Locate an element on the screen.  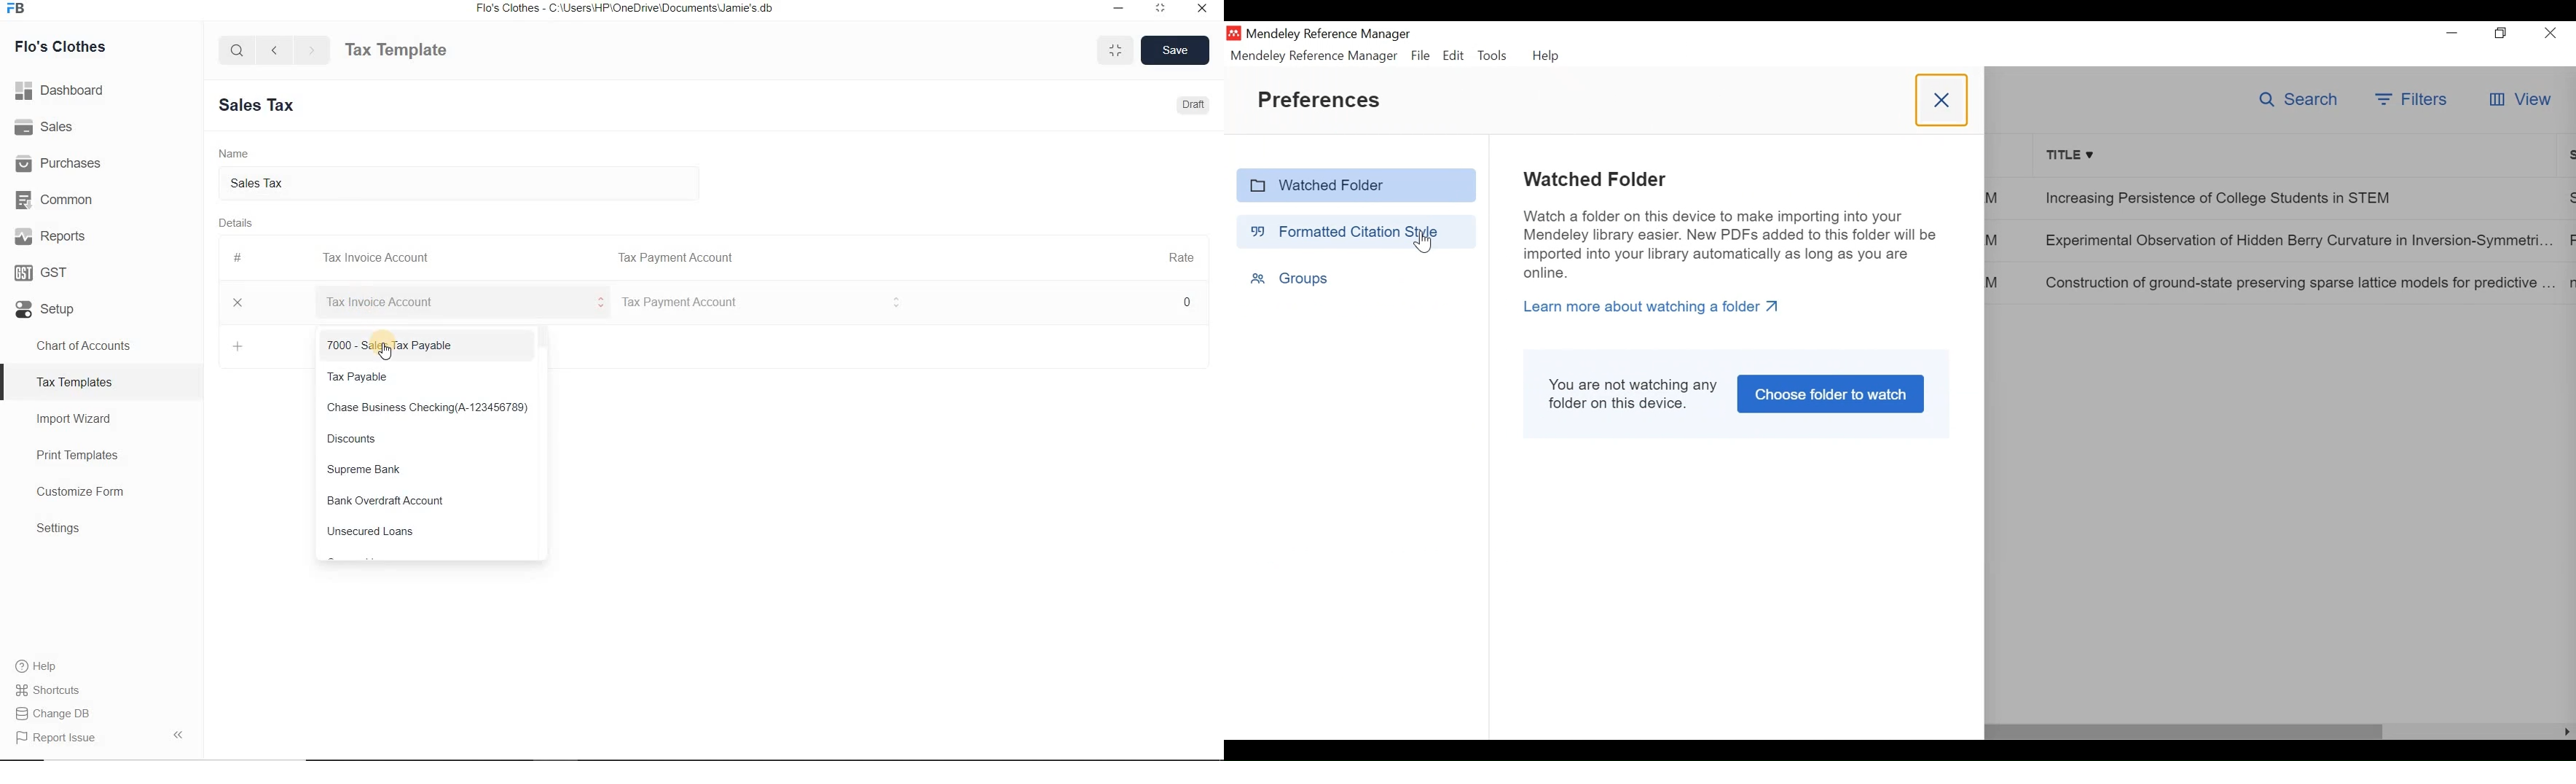
Chart of Accounts is located at coordinates (101, 346).